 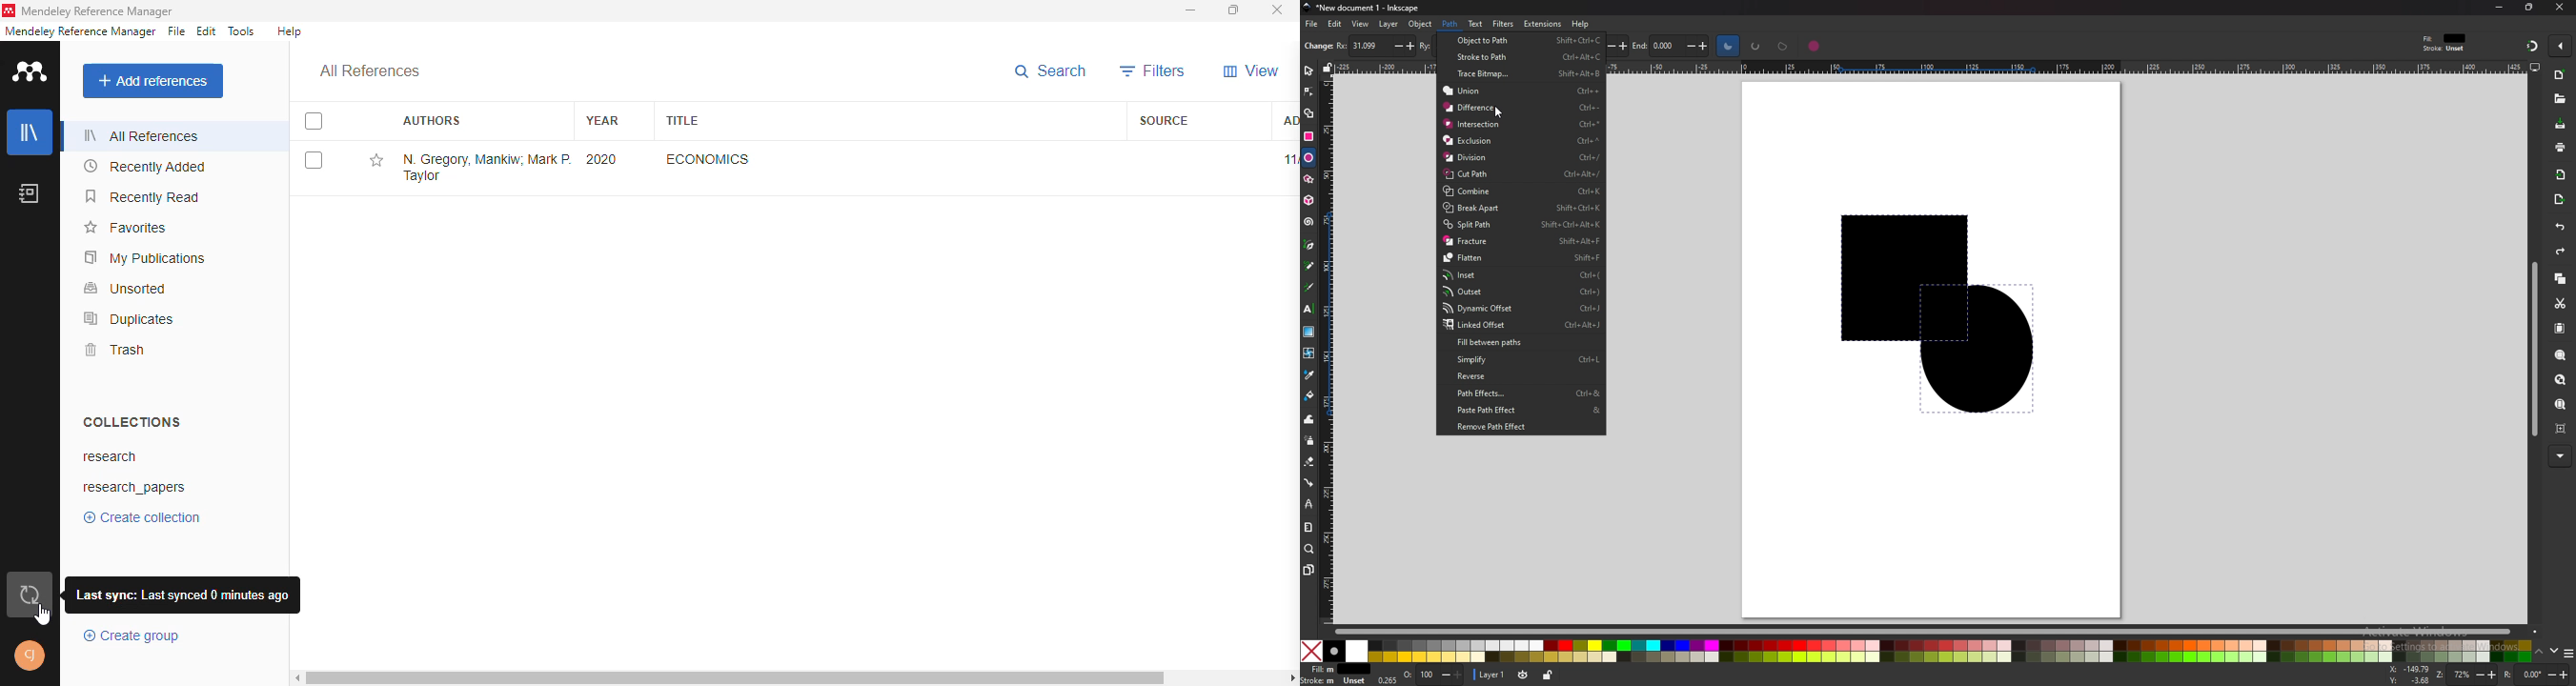 What do you see at coordinates (1153, 71) in the screenshot?
I see `filters` at bounding box center [1153, 71].